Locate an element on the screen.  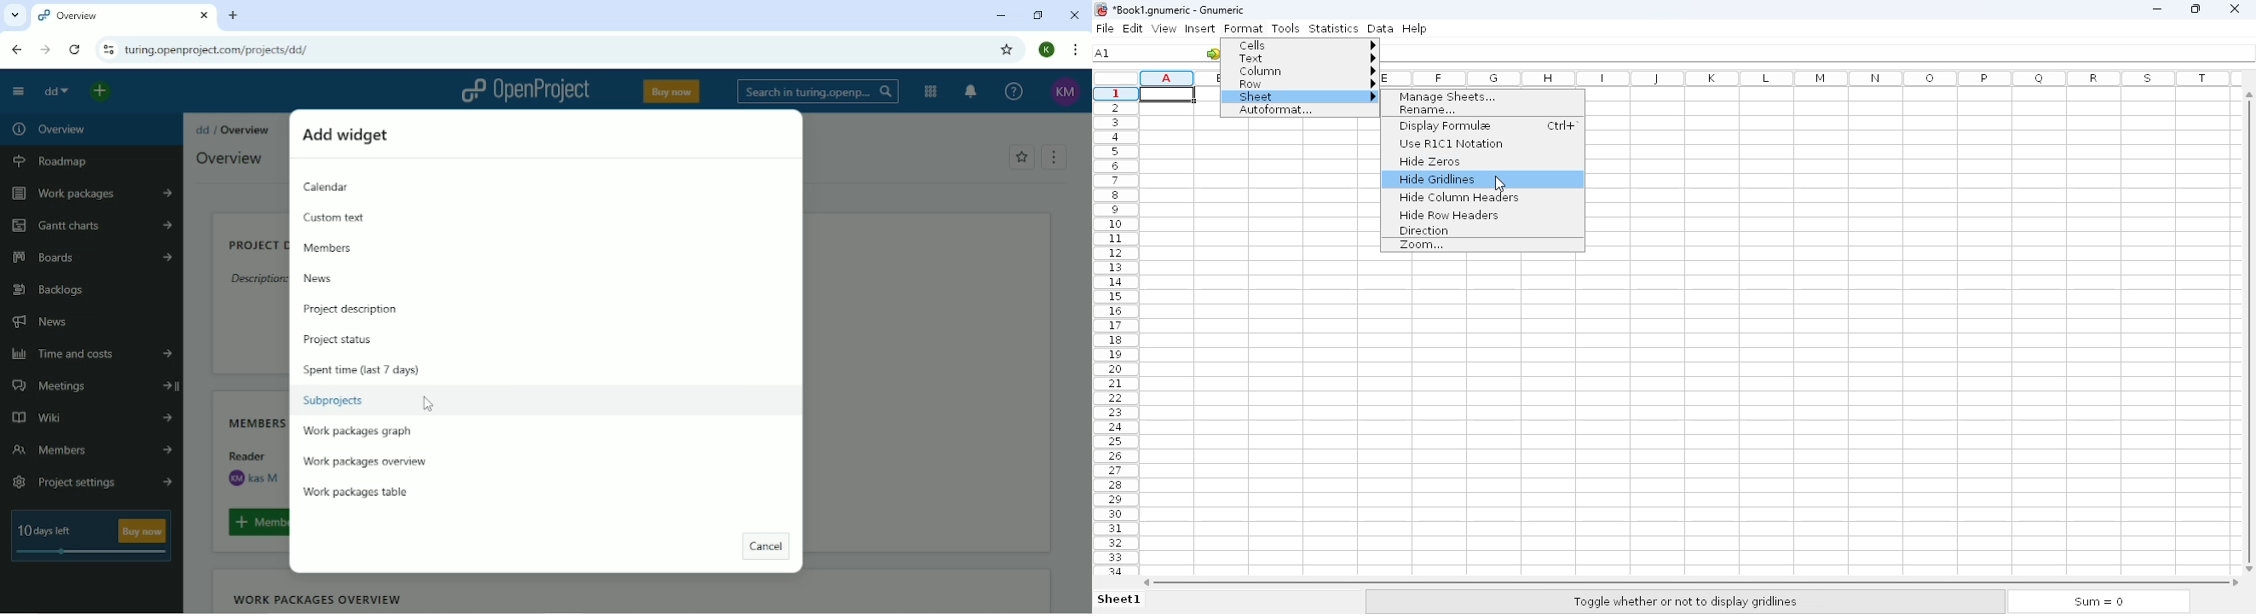
minimize is located at coordinates (2159, 9).